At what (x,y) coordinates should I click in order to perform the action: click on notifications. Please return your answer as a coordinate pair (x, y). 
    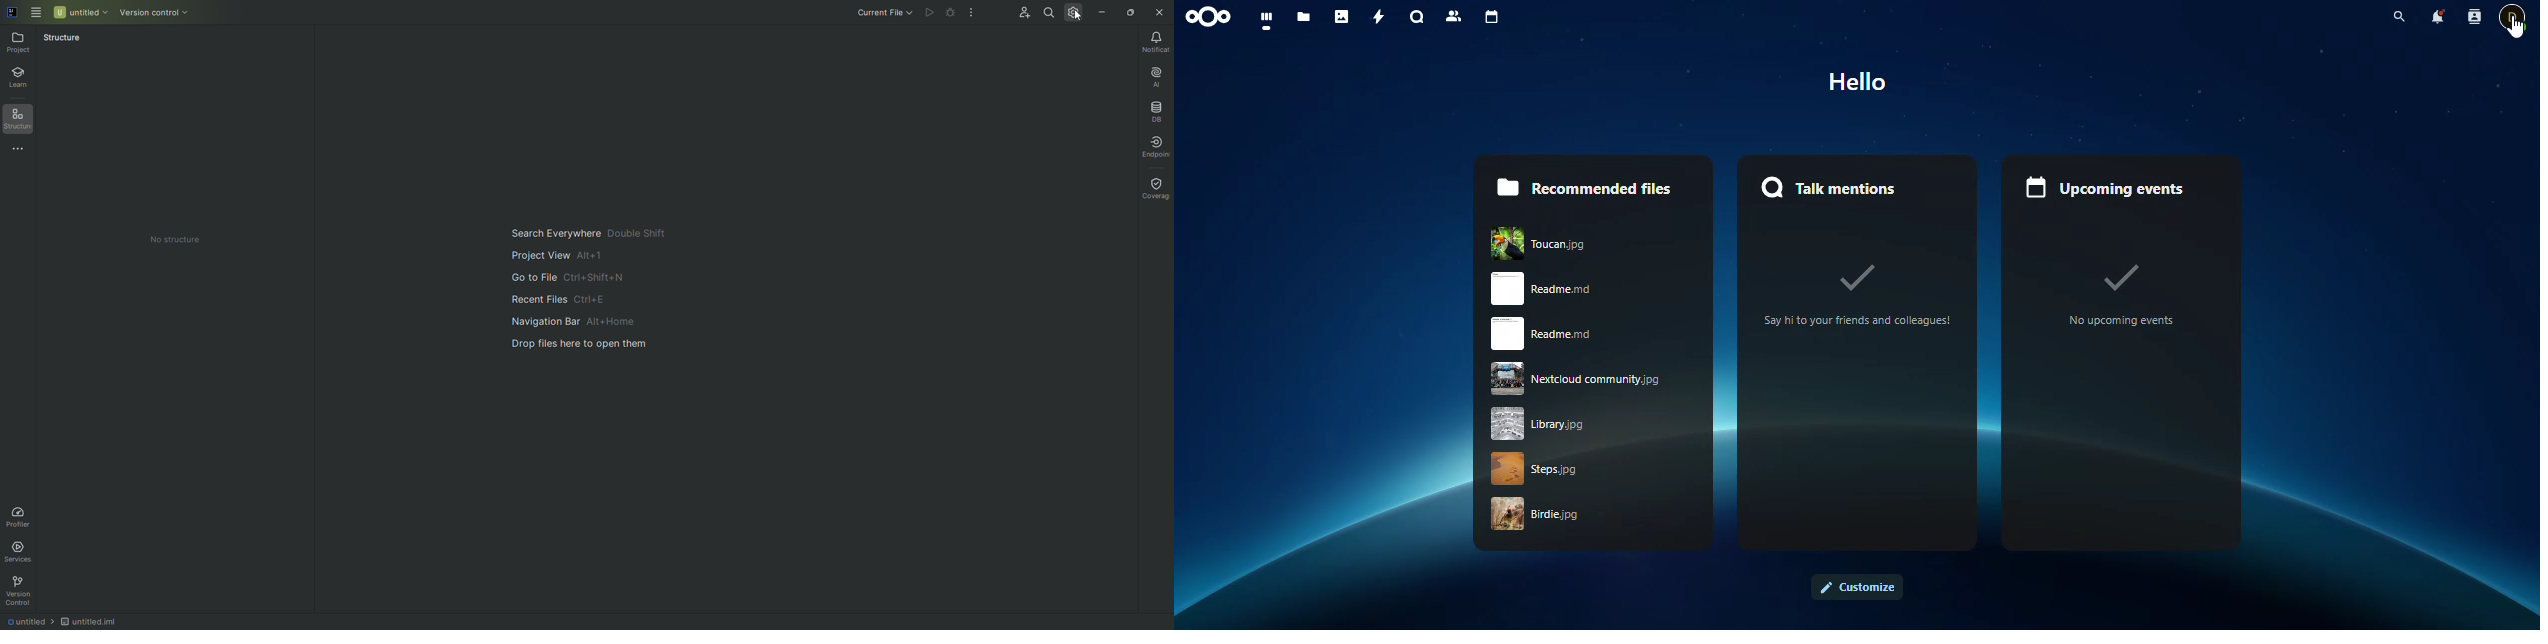
    Looking at the image, I should click on (2437, 16).